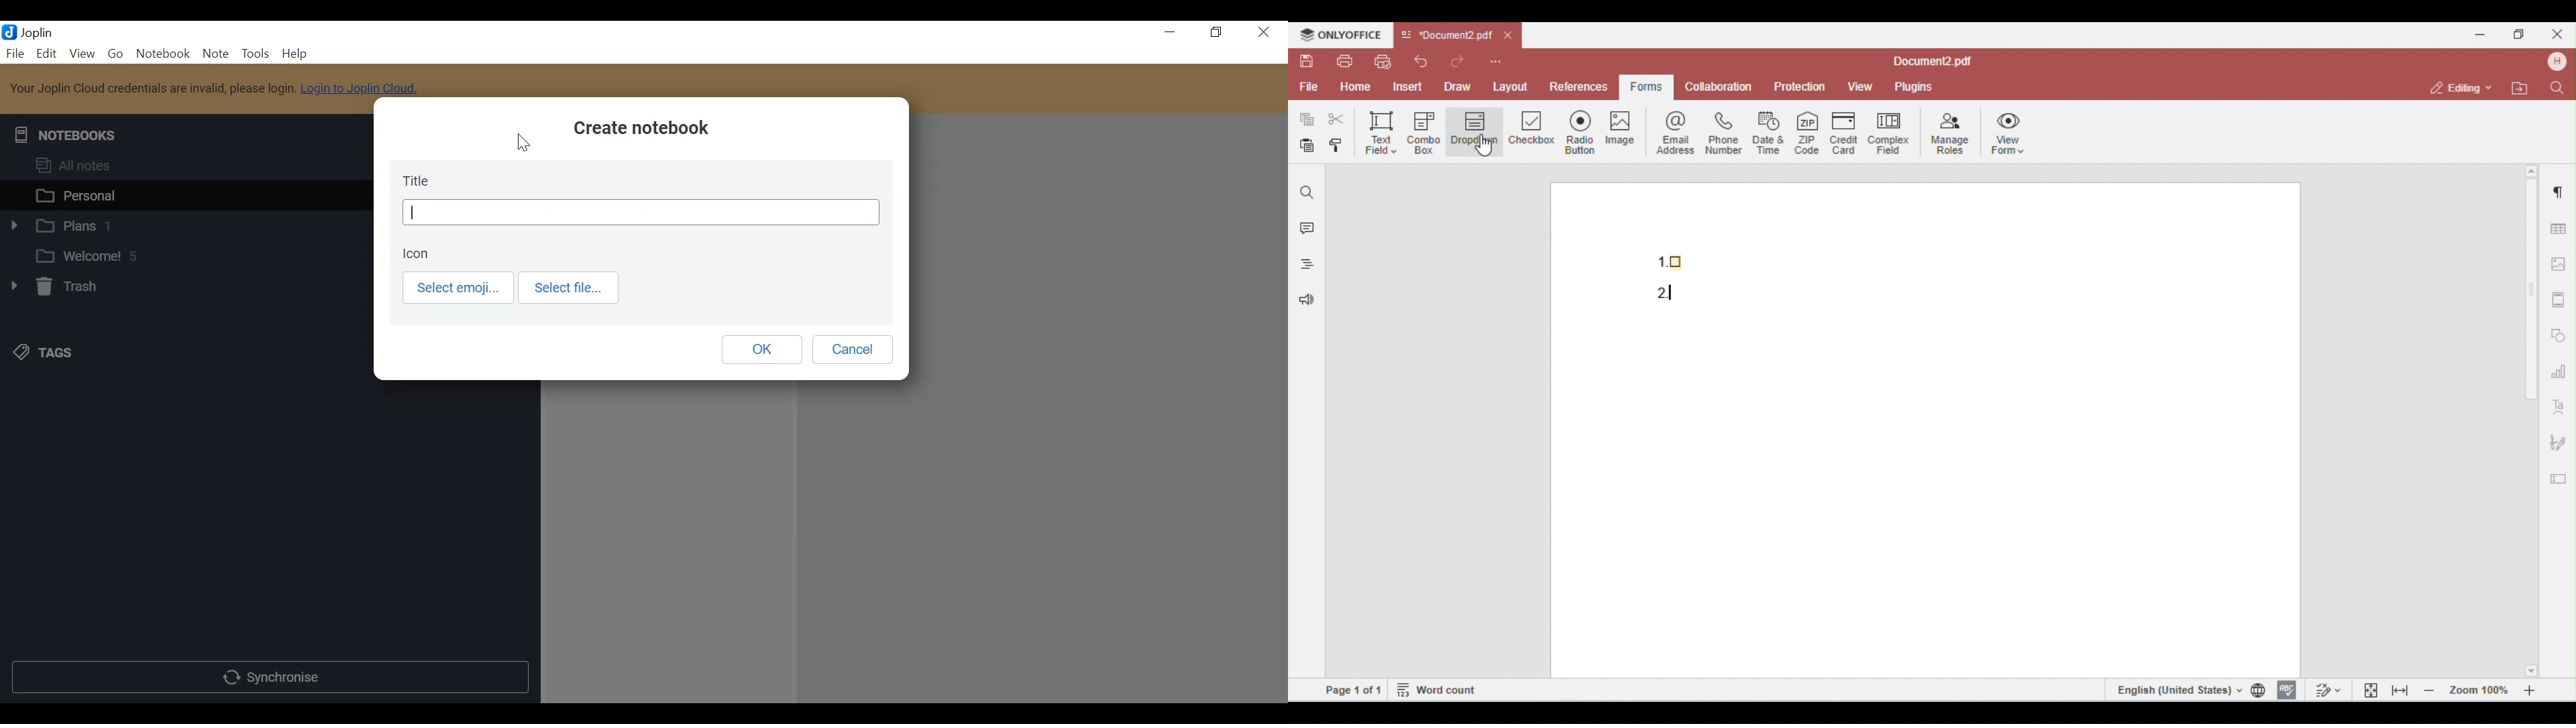 Image resolution: width=2576 pixels, height=728 pixels. What do you see at coordinates (176, 255) in the screenshot?
I see `Welcome! 5 ` at bounding box center [176, 255].